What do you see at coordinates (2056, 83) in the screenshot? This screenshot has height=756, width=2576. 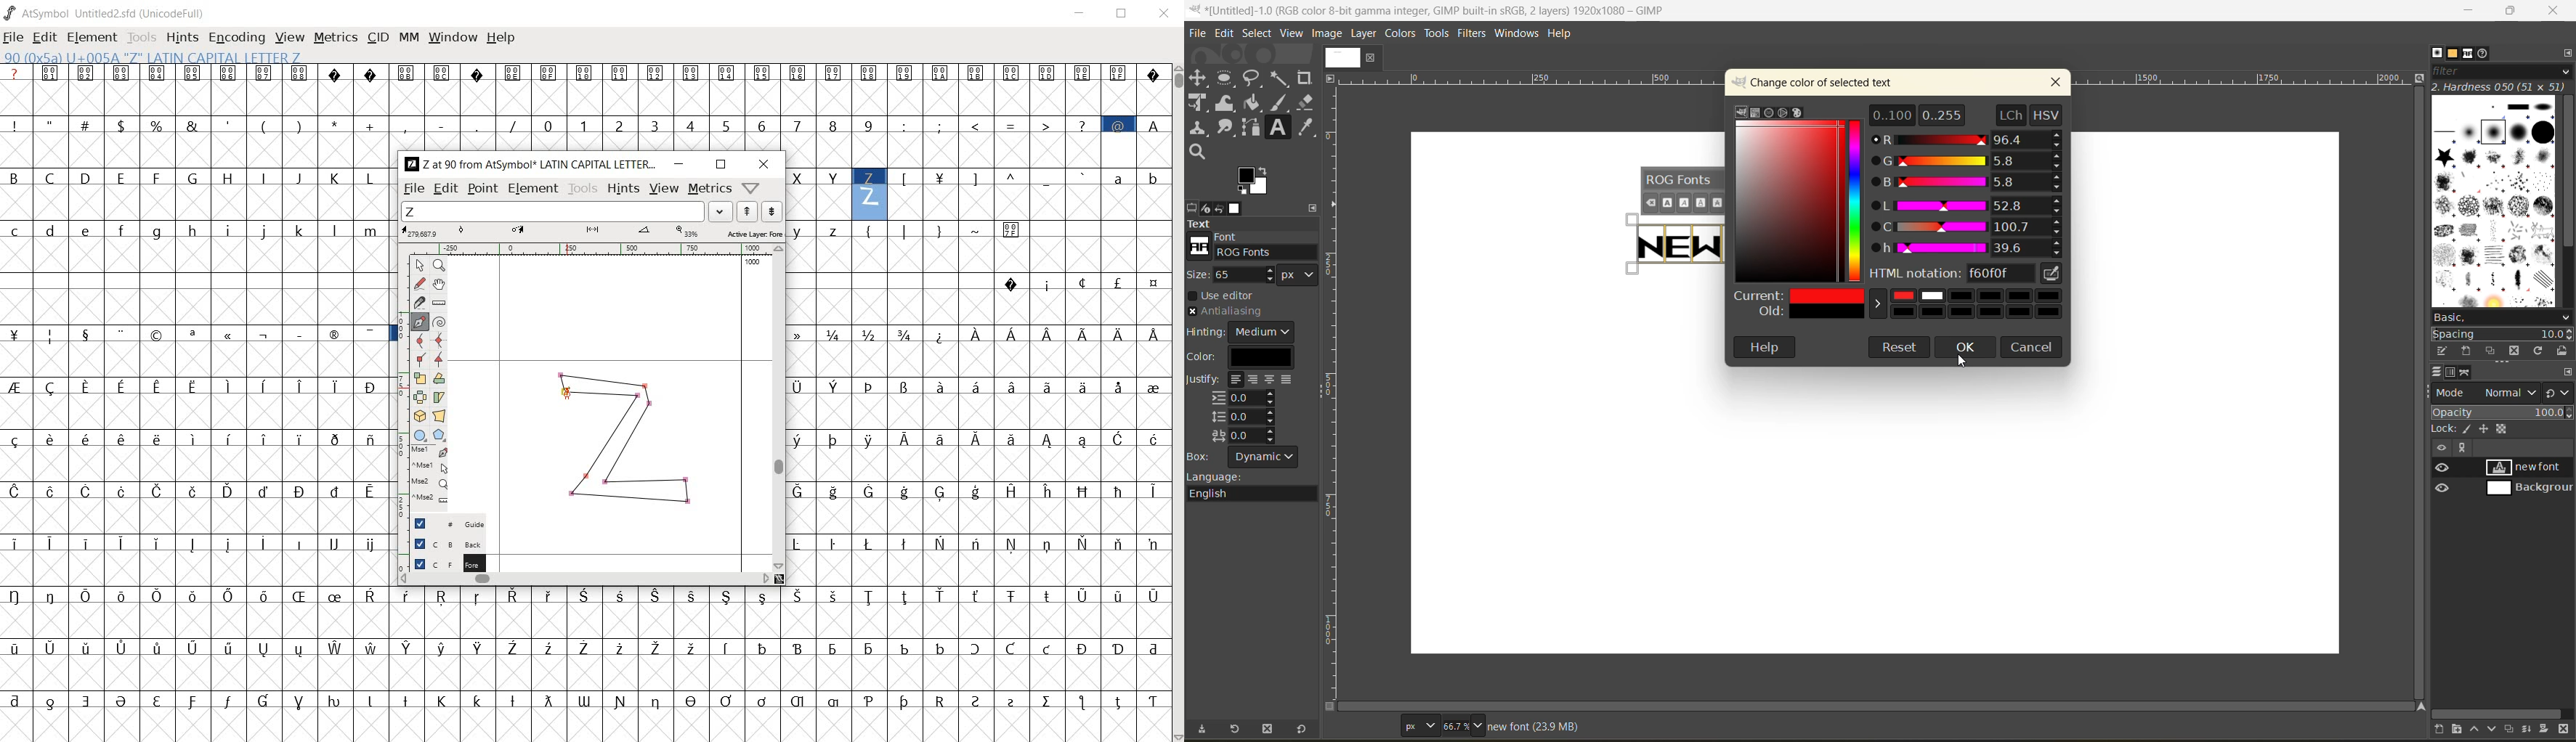 I see `close` at bounding box center [2056, 83].